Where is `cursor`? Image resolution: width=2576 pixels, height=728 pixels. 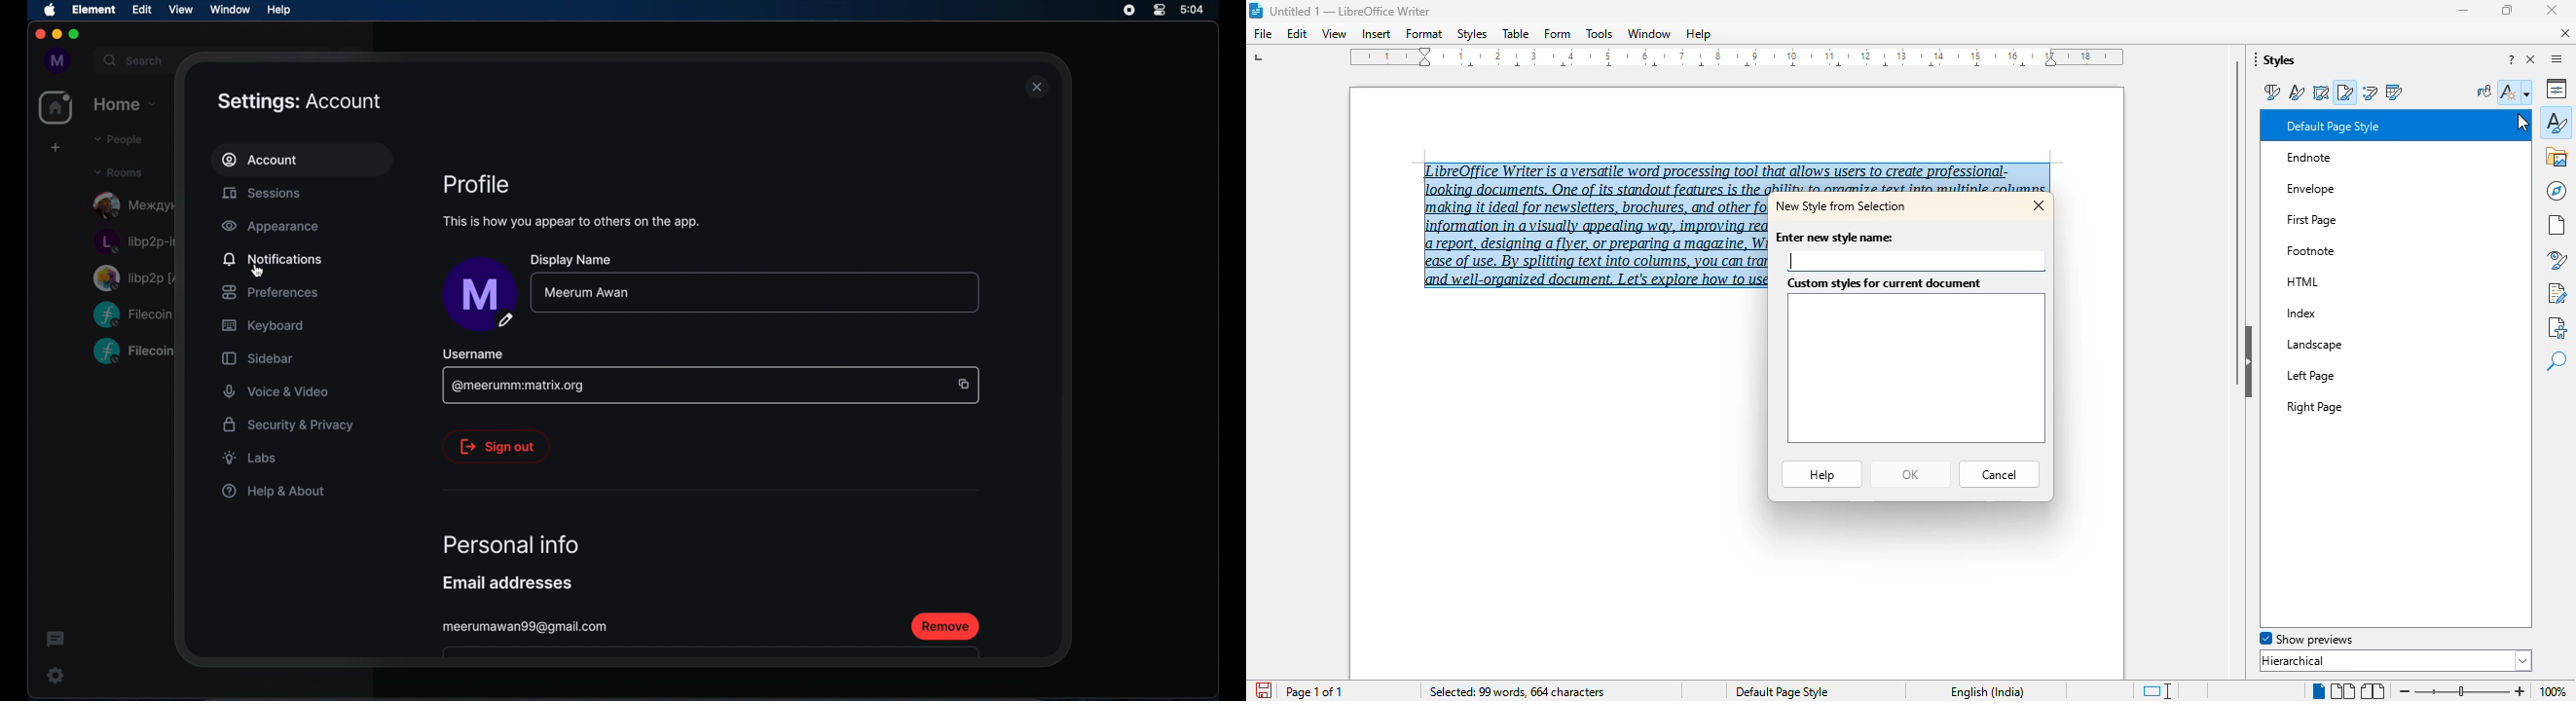 cursor is located at coordinates (258, 271).